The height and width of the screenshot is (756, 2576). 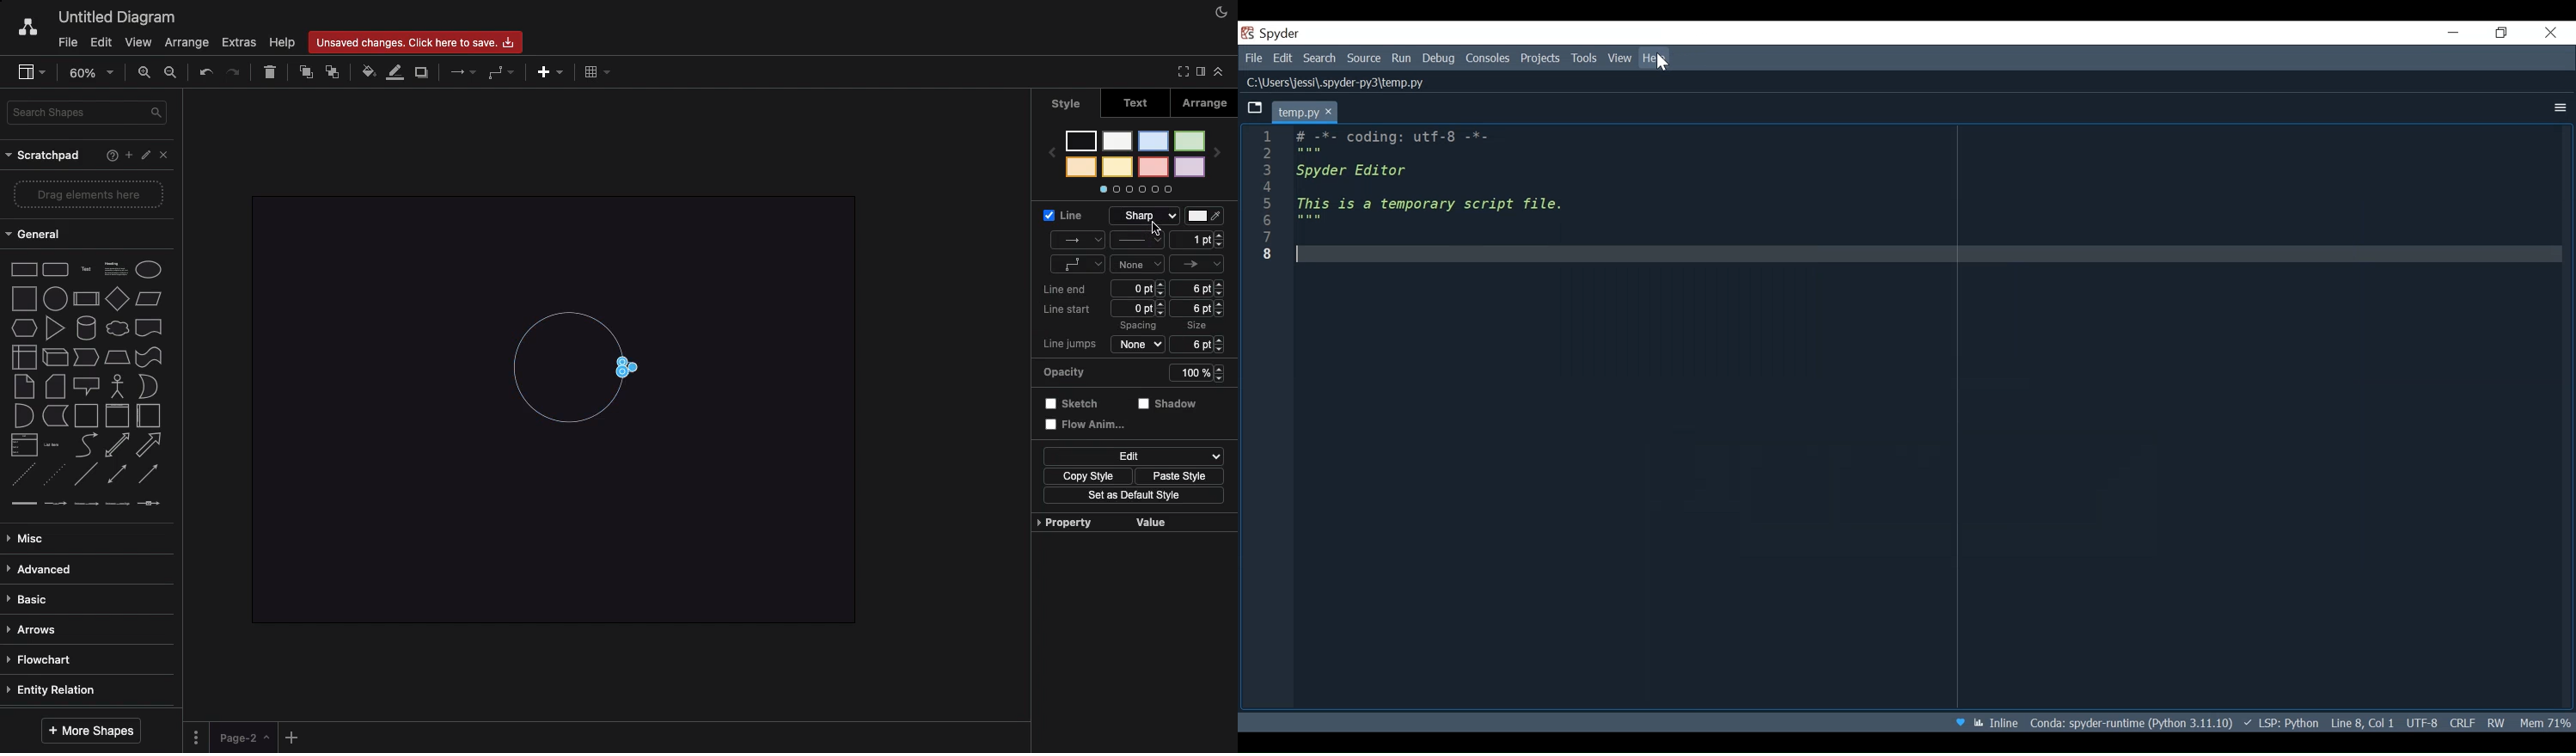 I want to click on Line jumps, so click(x=1072, y=342).